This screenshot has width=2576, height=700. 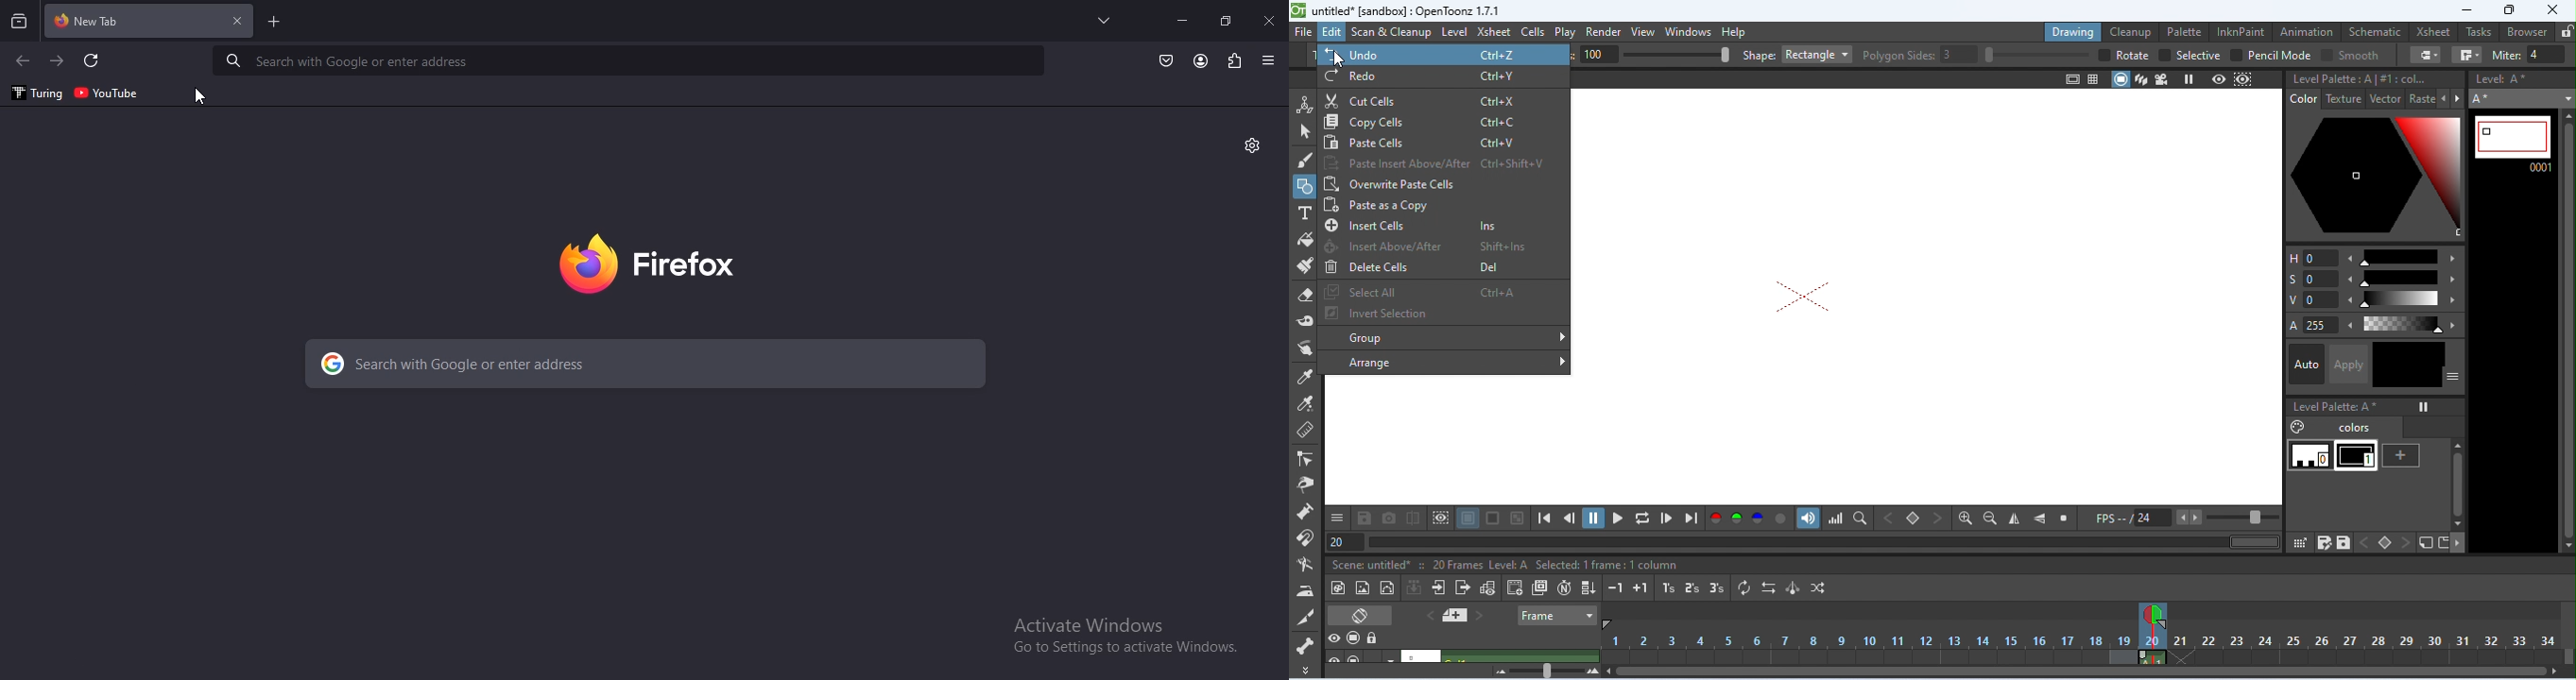 What do you see at coordinates (1269, 60) in the screenshot?
I see `view settings menu` at bounding box center [1269, 60].